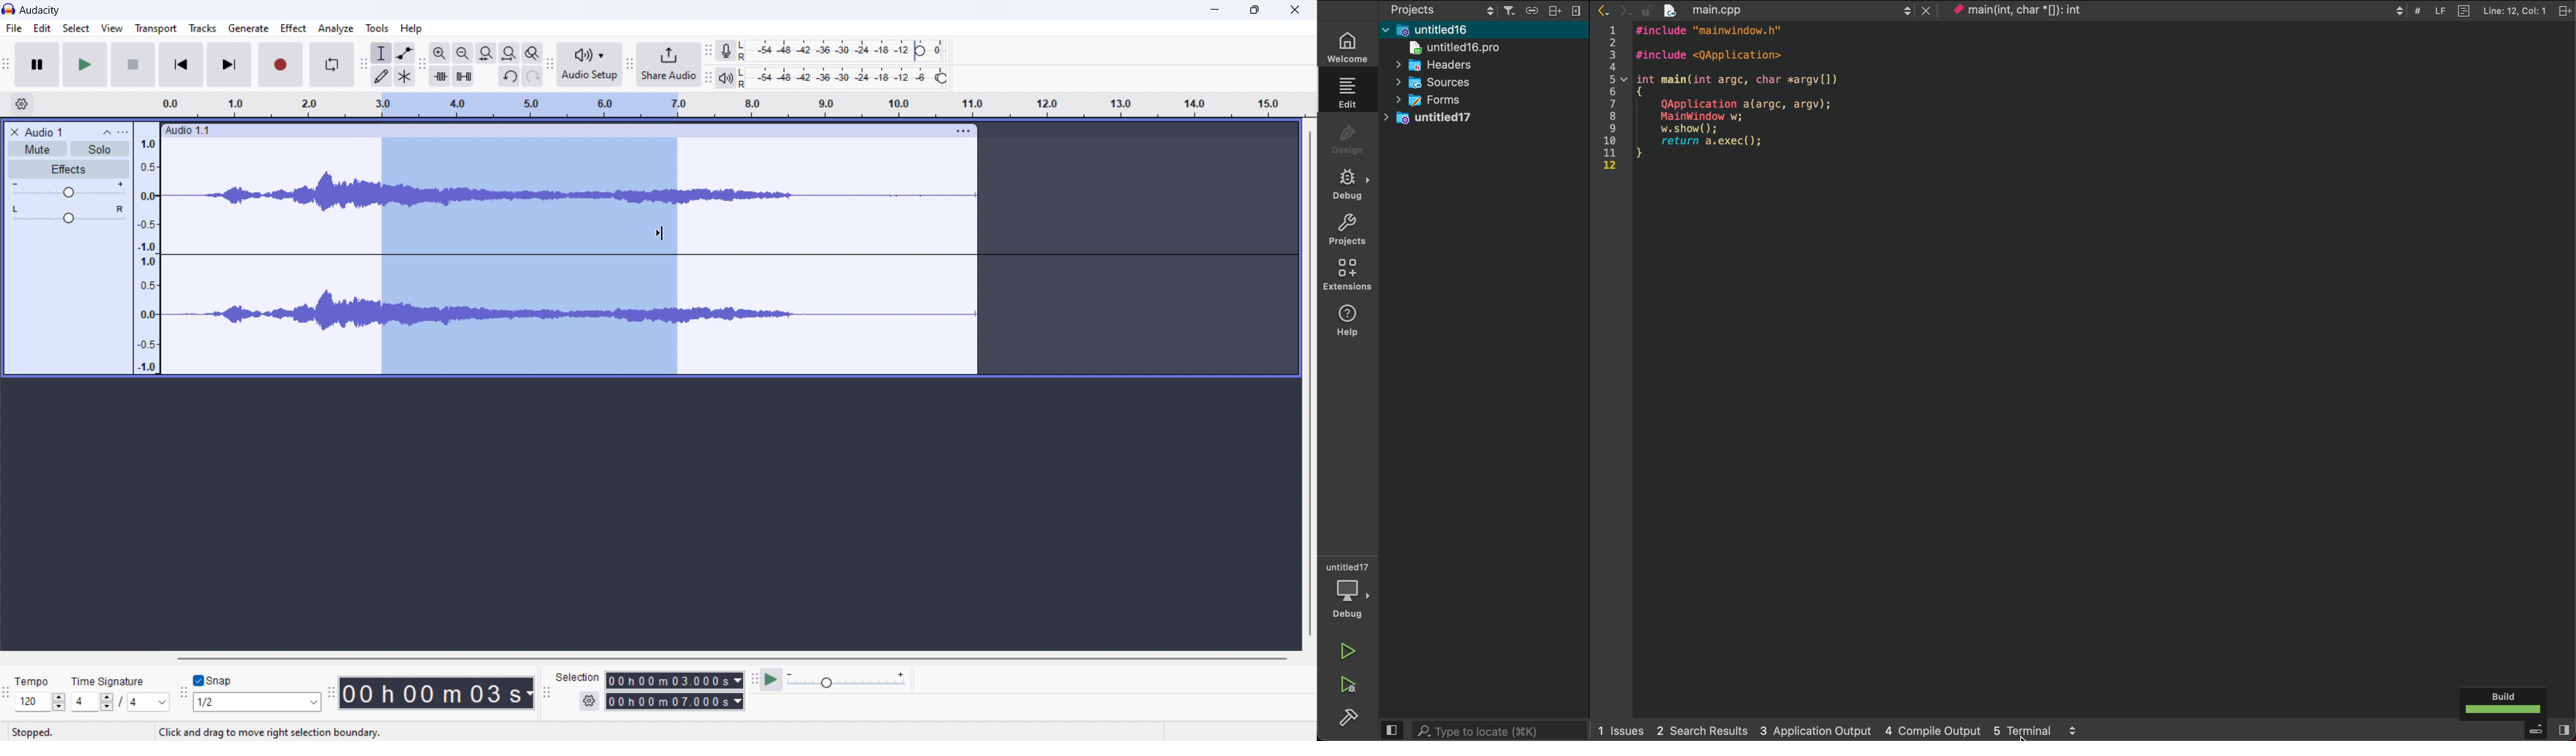 The image size is (2576, 756). I want to click on 00 h 00 m 03.000s, so click(674, 680).